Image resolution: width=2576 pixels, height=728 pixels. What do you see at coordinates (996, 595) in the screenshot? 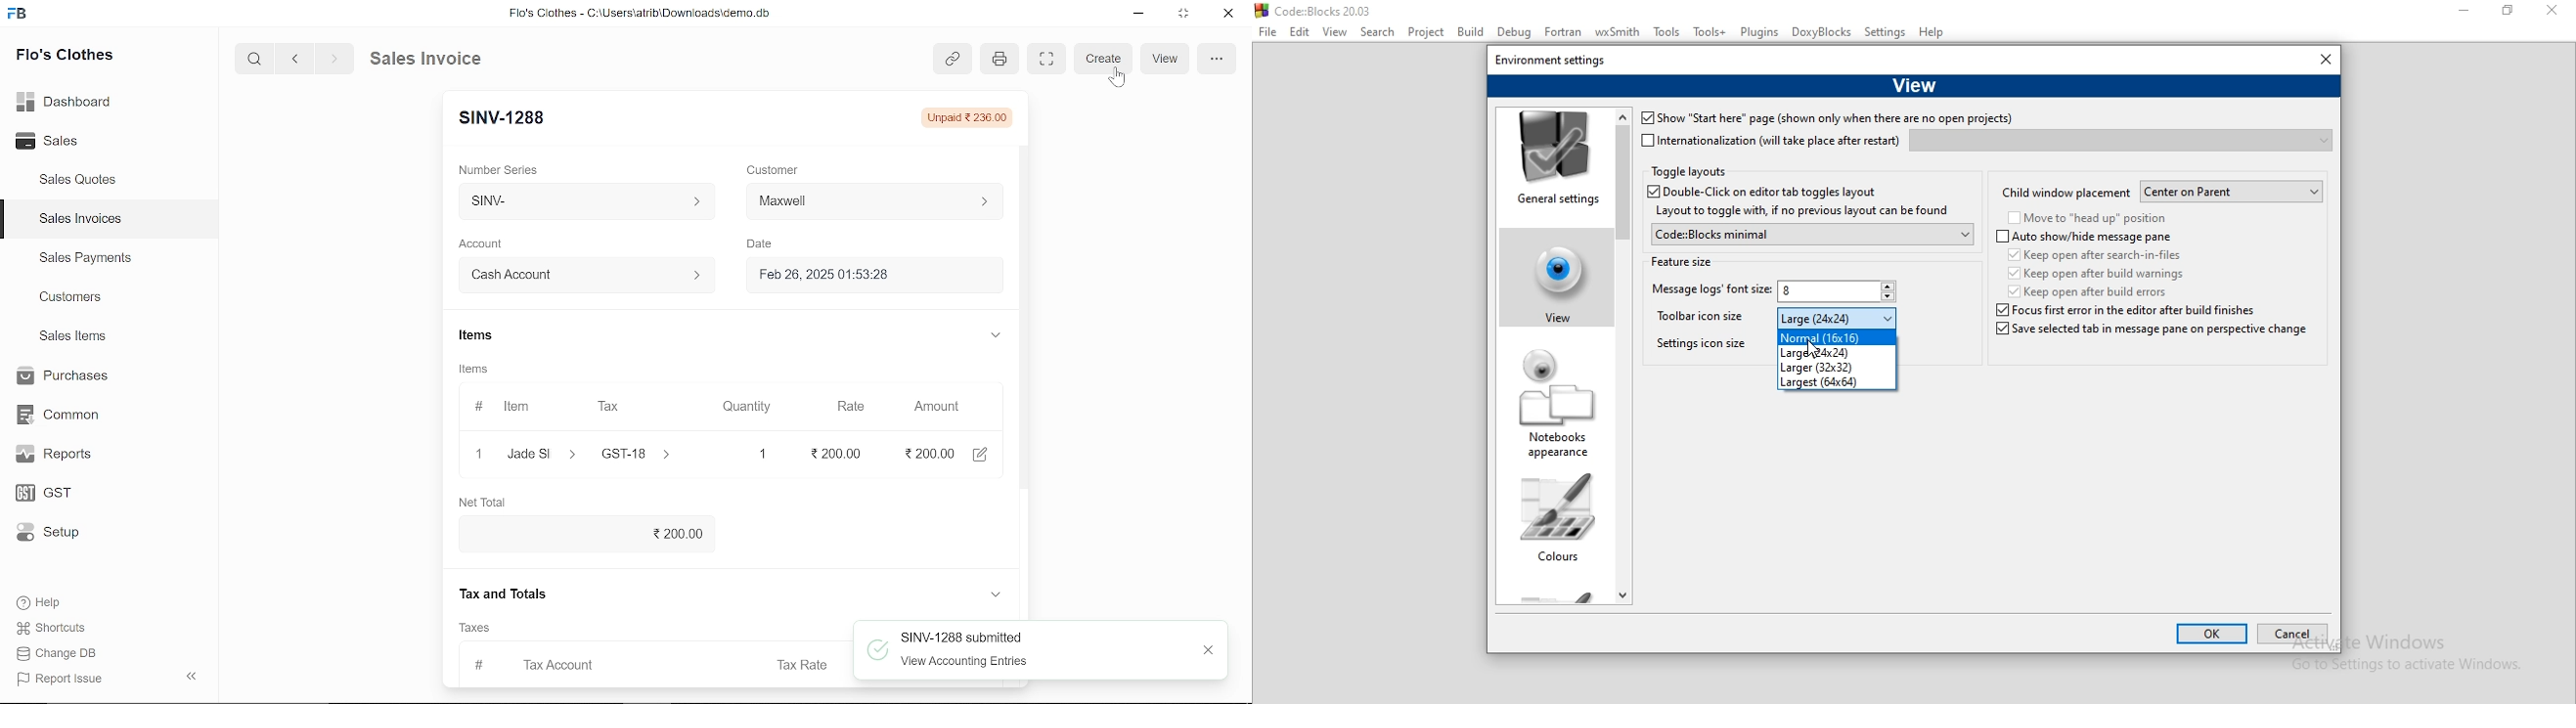
I see `expand` at bounding box center [996, 595].